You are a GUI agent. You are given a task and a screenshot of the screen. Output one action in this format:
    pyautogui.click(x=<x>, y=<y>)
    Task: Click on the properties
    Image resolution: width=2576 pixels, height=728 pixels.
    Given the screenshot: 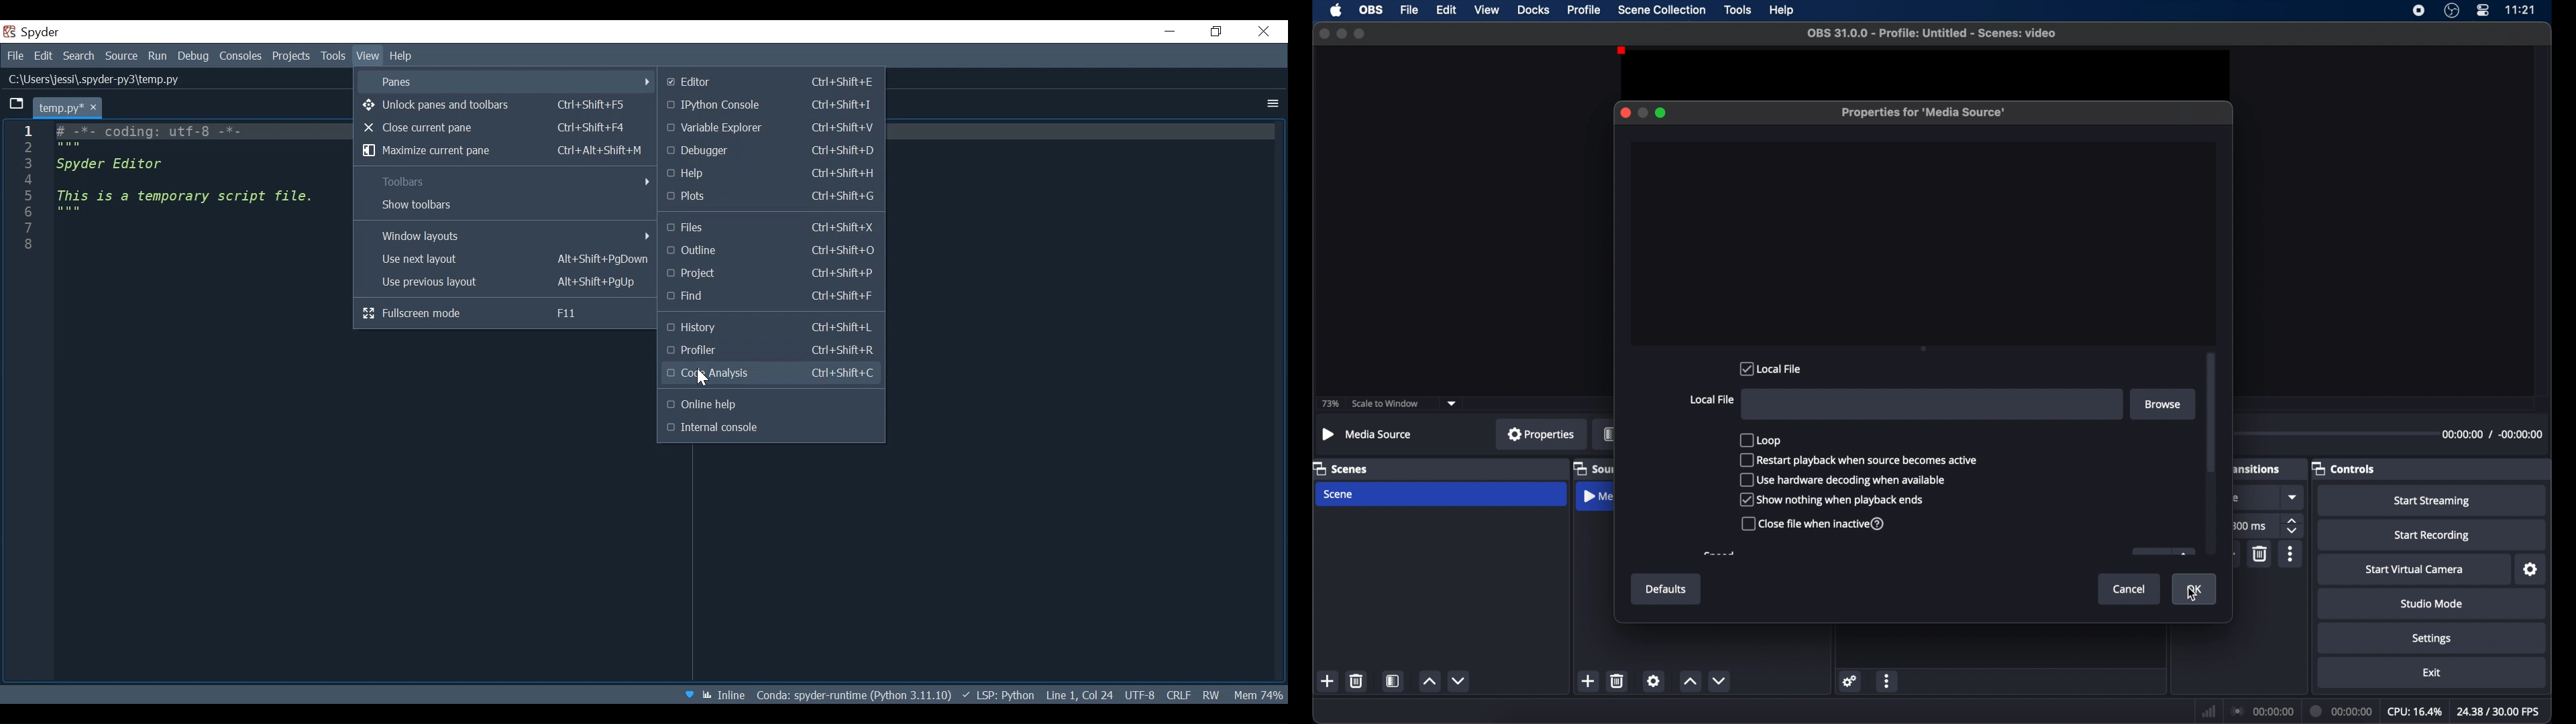 What is the action you would take?
    pyautogui.click(x=1542, y=434)
    